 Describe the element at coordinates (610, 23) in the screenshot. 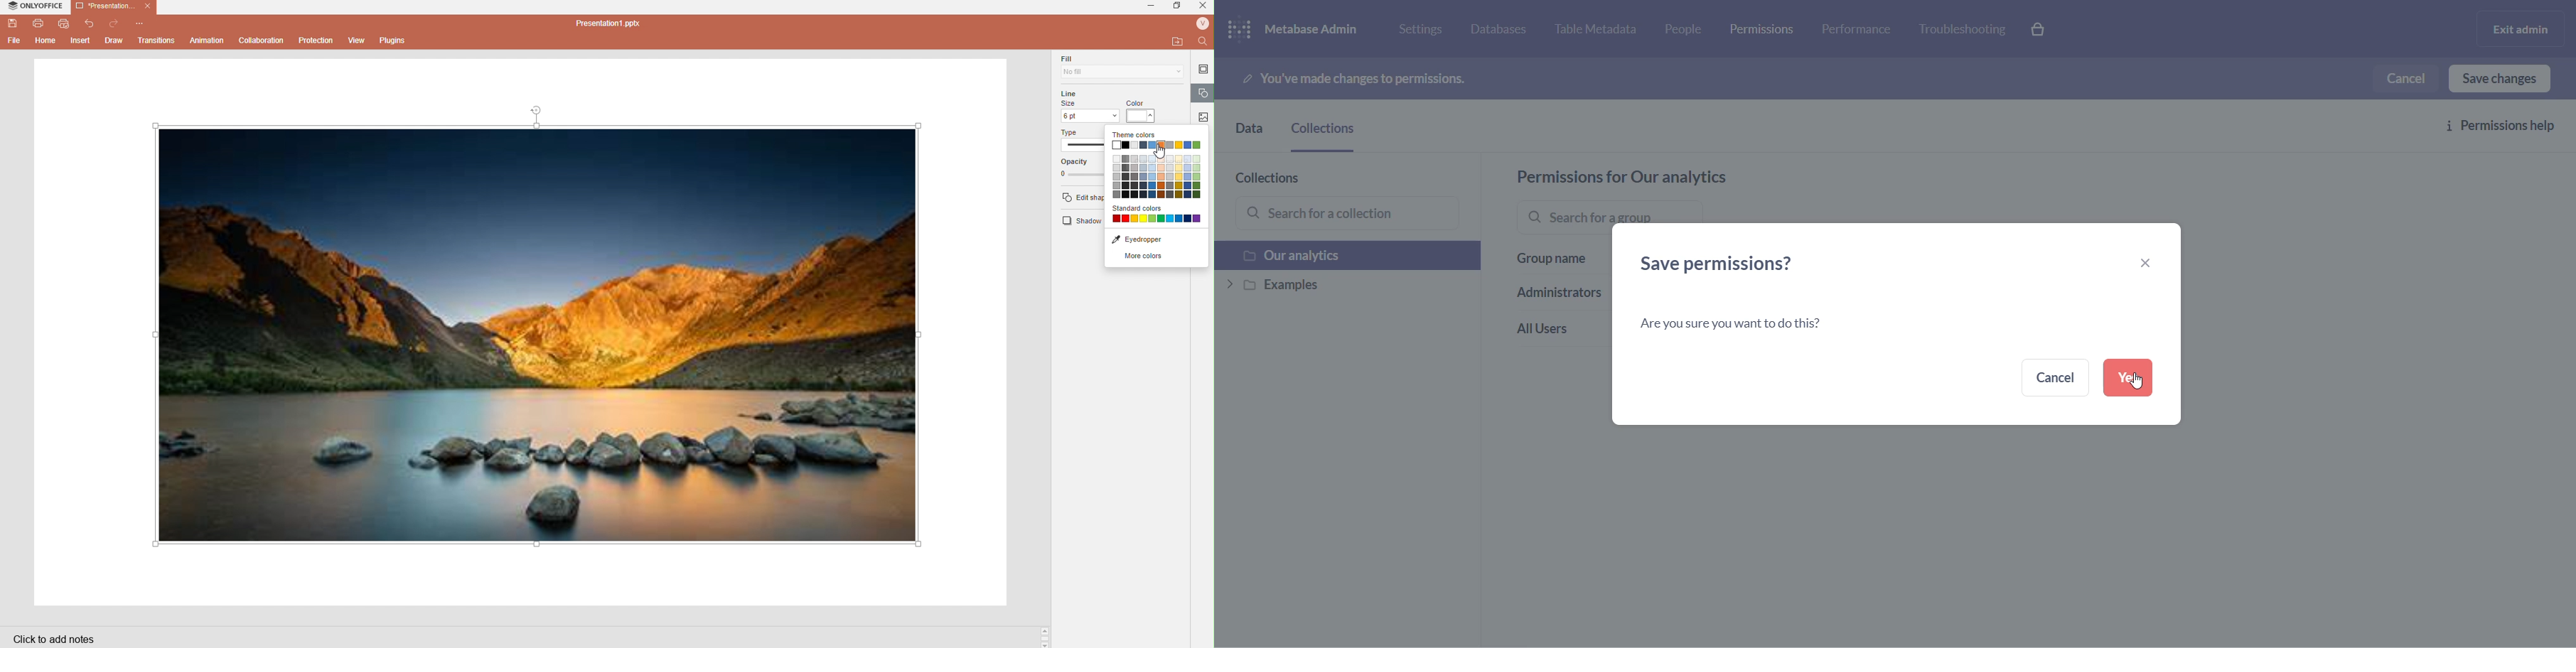

I see `Presentation1.pptx` at that location.